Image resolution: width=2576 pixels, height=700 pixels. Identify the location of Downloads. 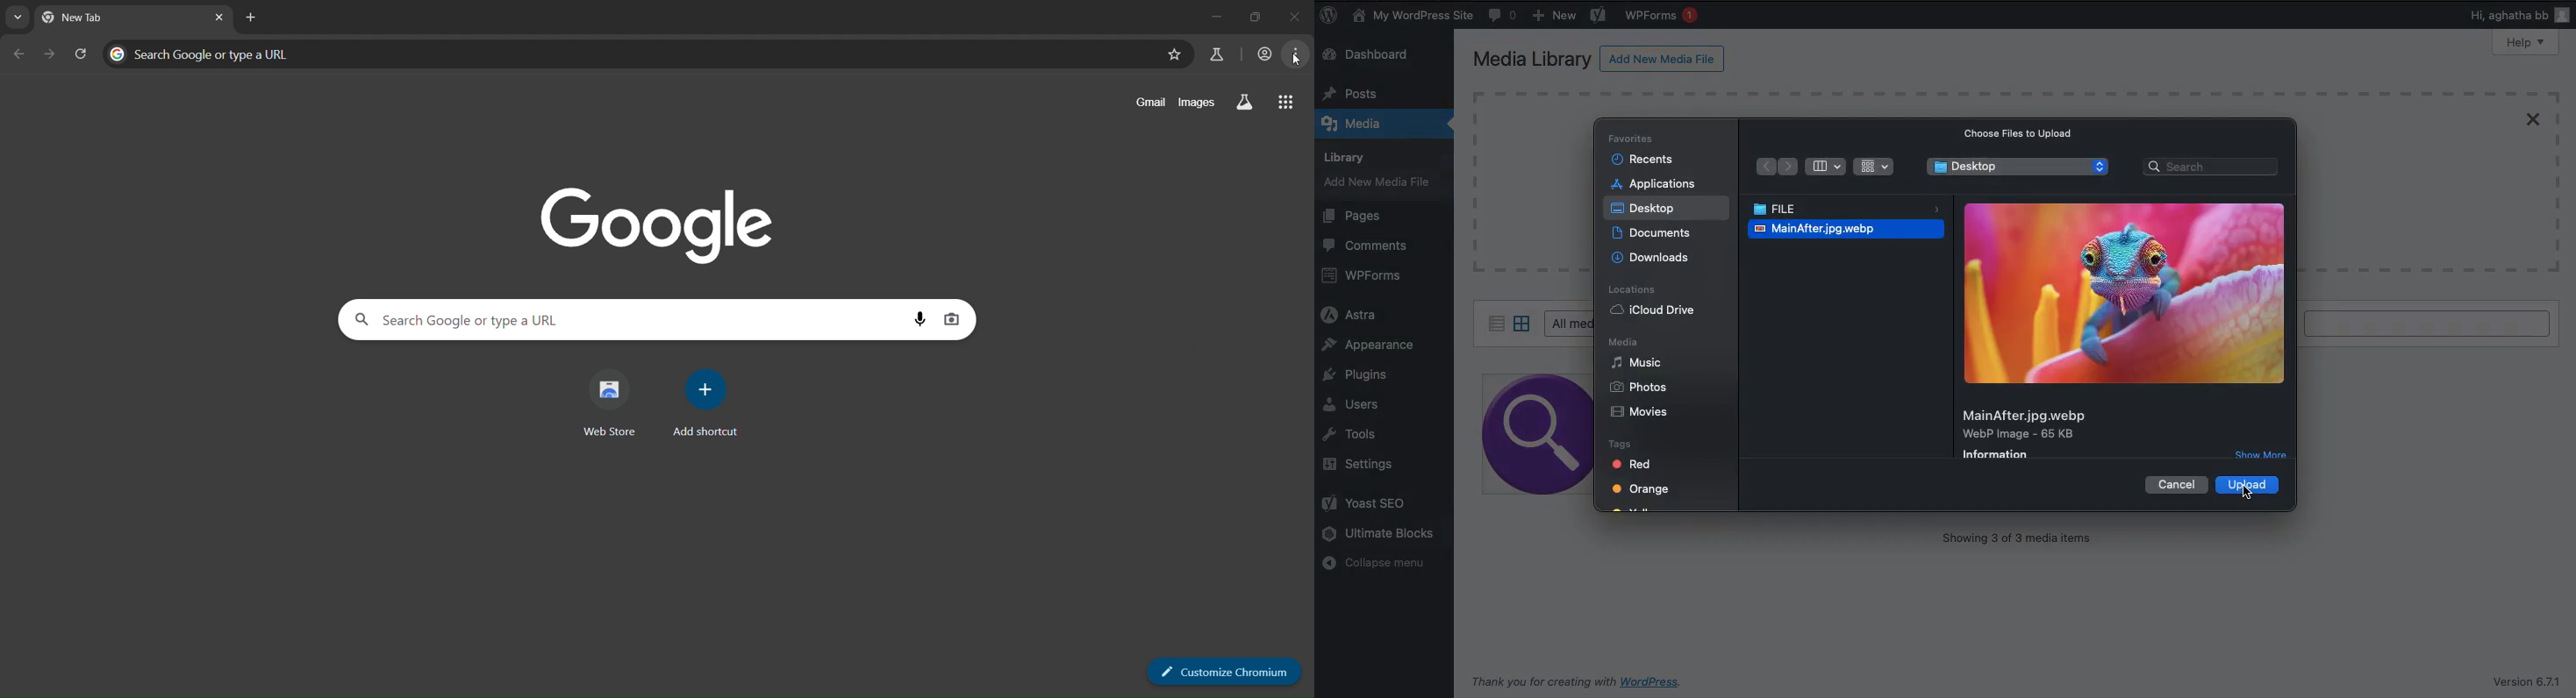
(1652, 258).